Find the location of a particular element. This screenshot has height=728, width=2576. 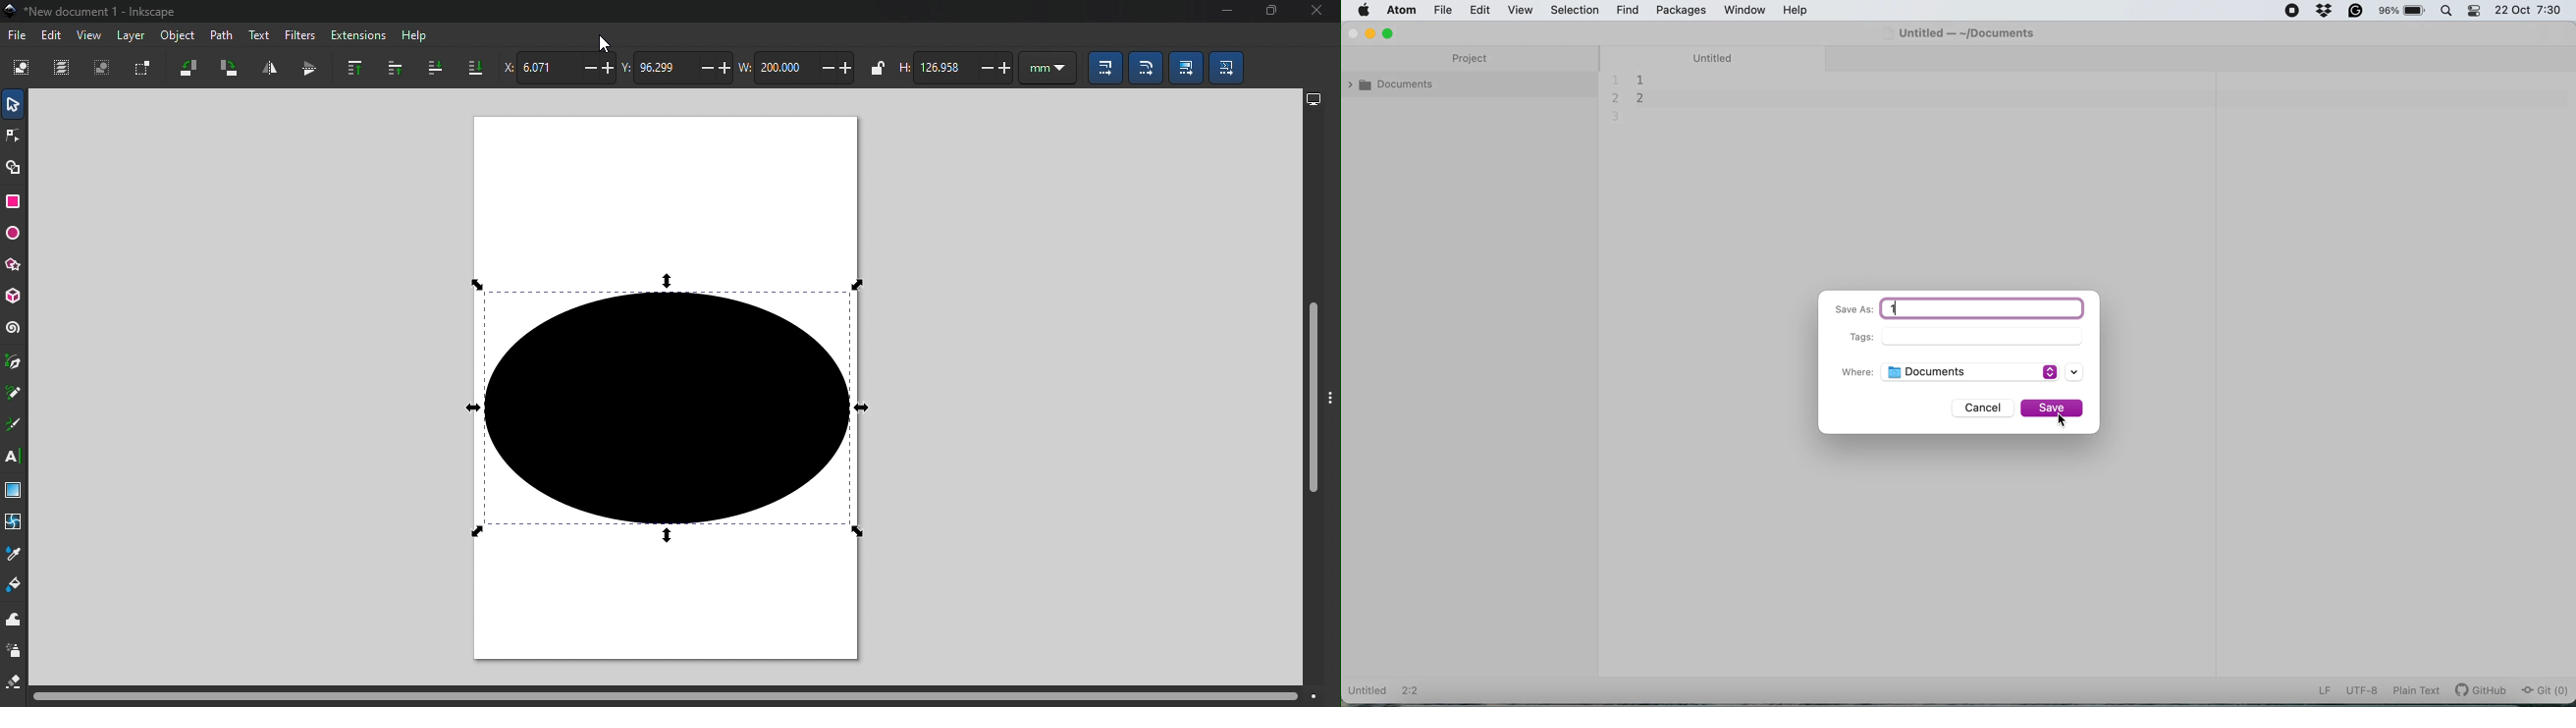

width of selection is located at coordinates (797, 67).